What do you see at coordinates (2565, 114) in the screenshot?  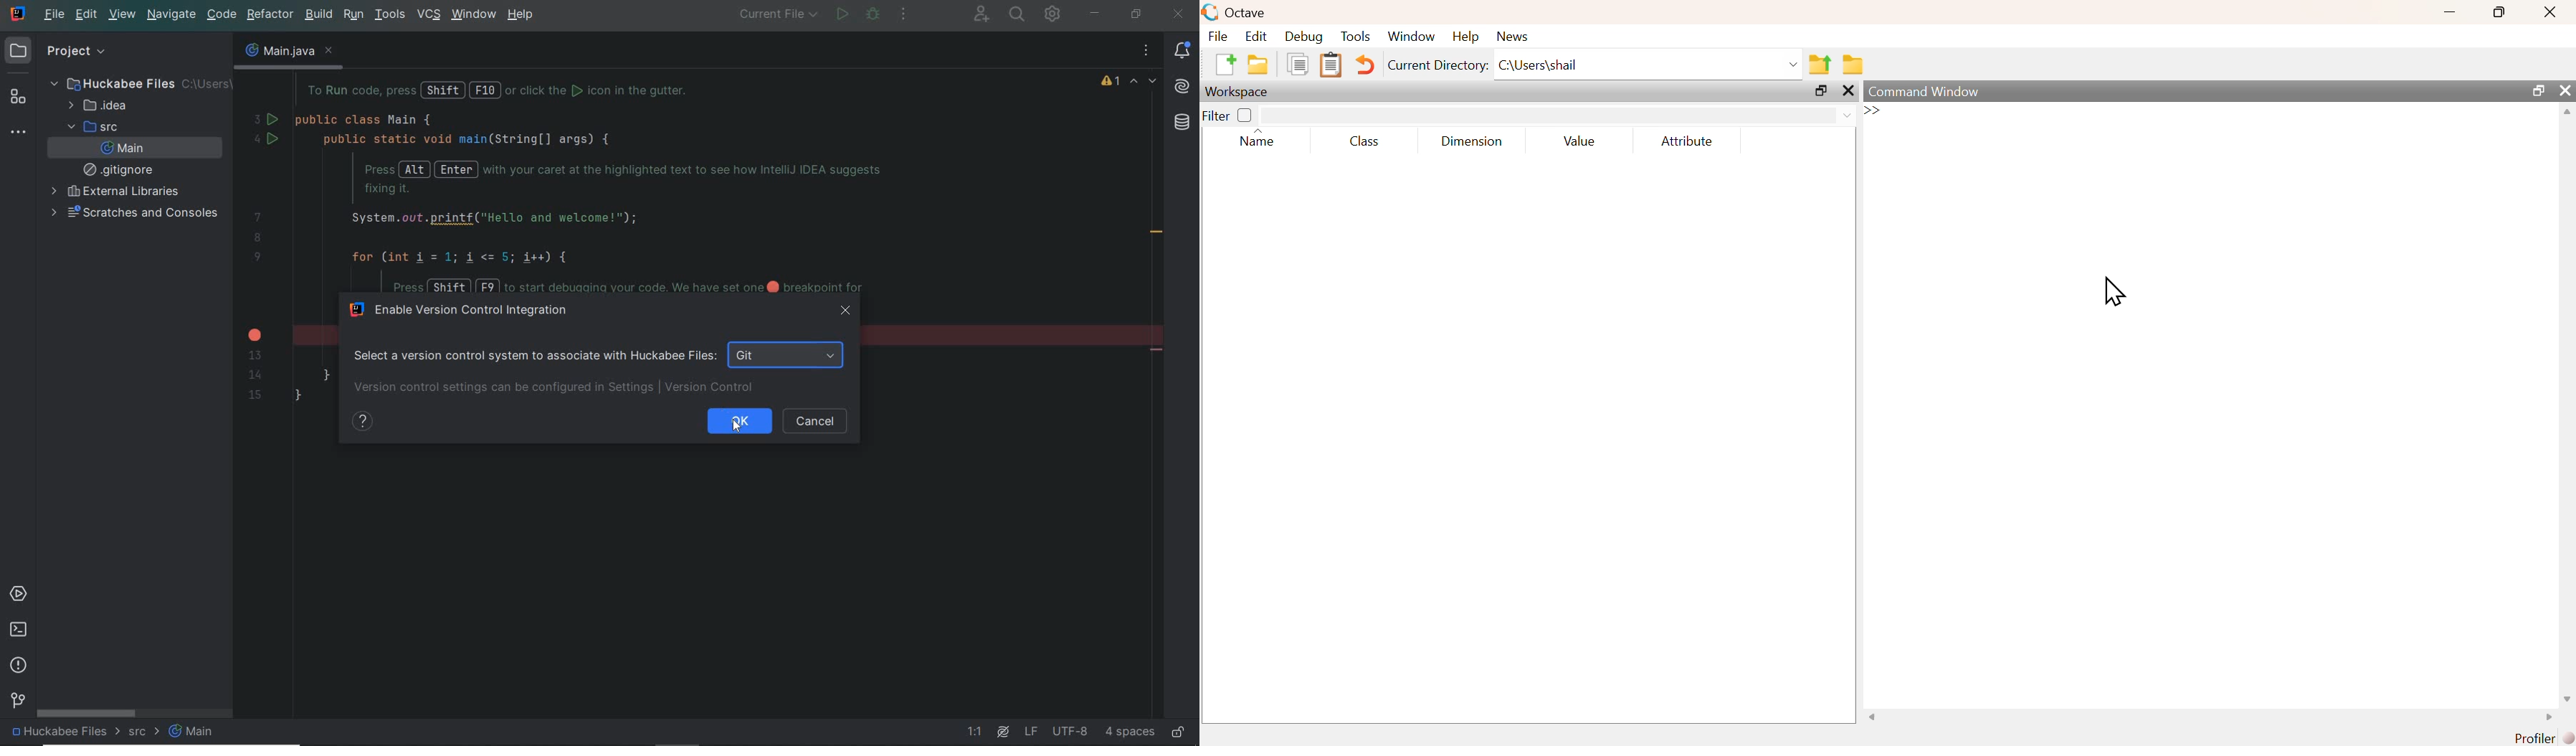 I see `scroll up` at bounding box center [2565, 114].